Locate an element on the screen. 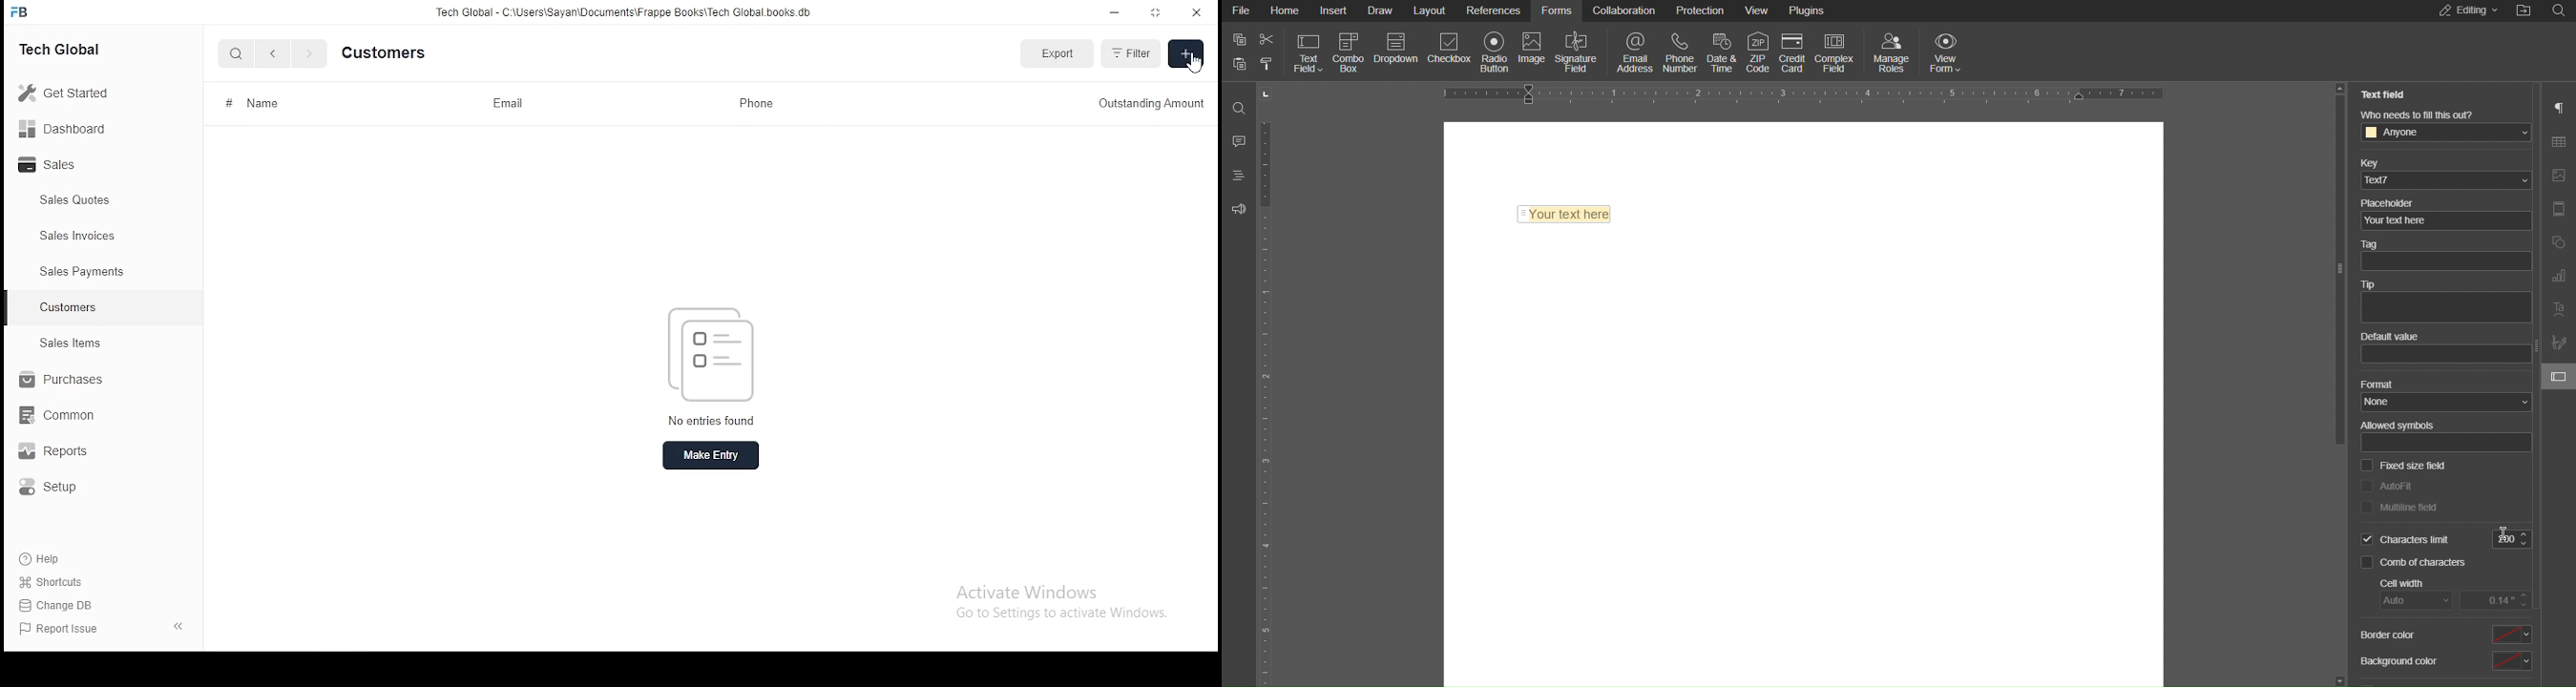  mouse pointer is located at coordinates (1193, 65).